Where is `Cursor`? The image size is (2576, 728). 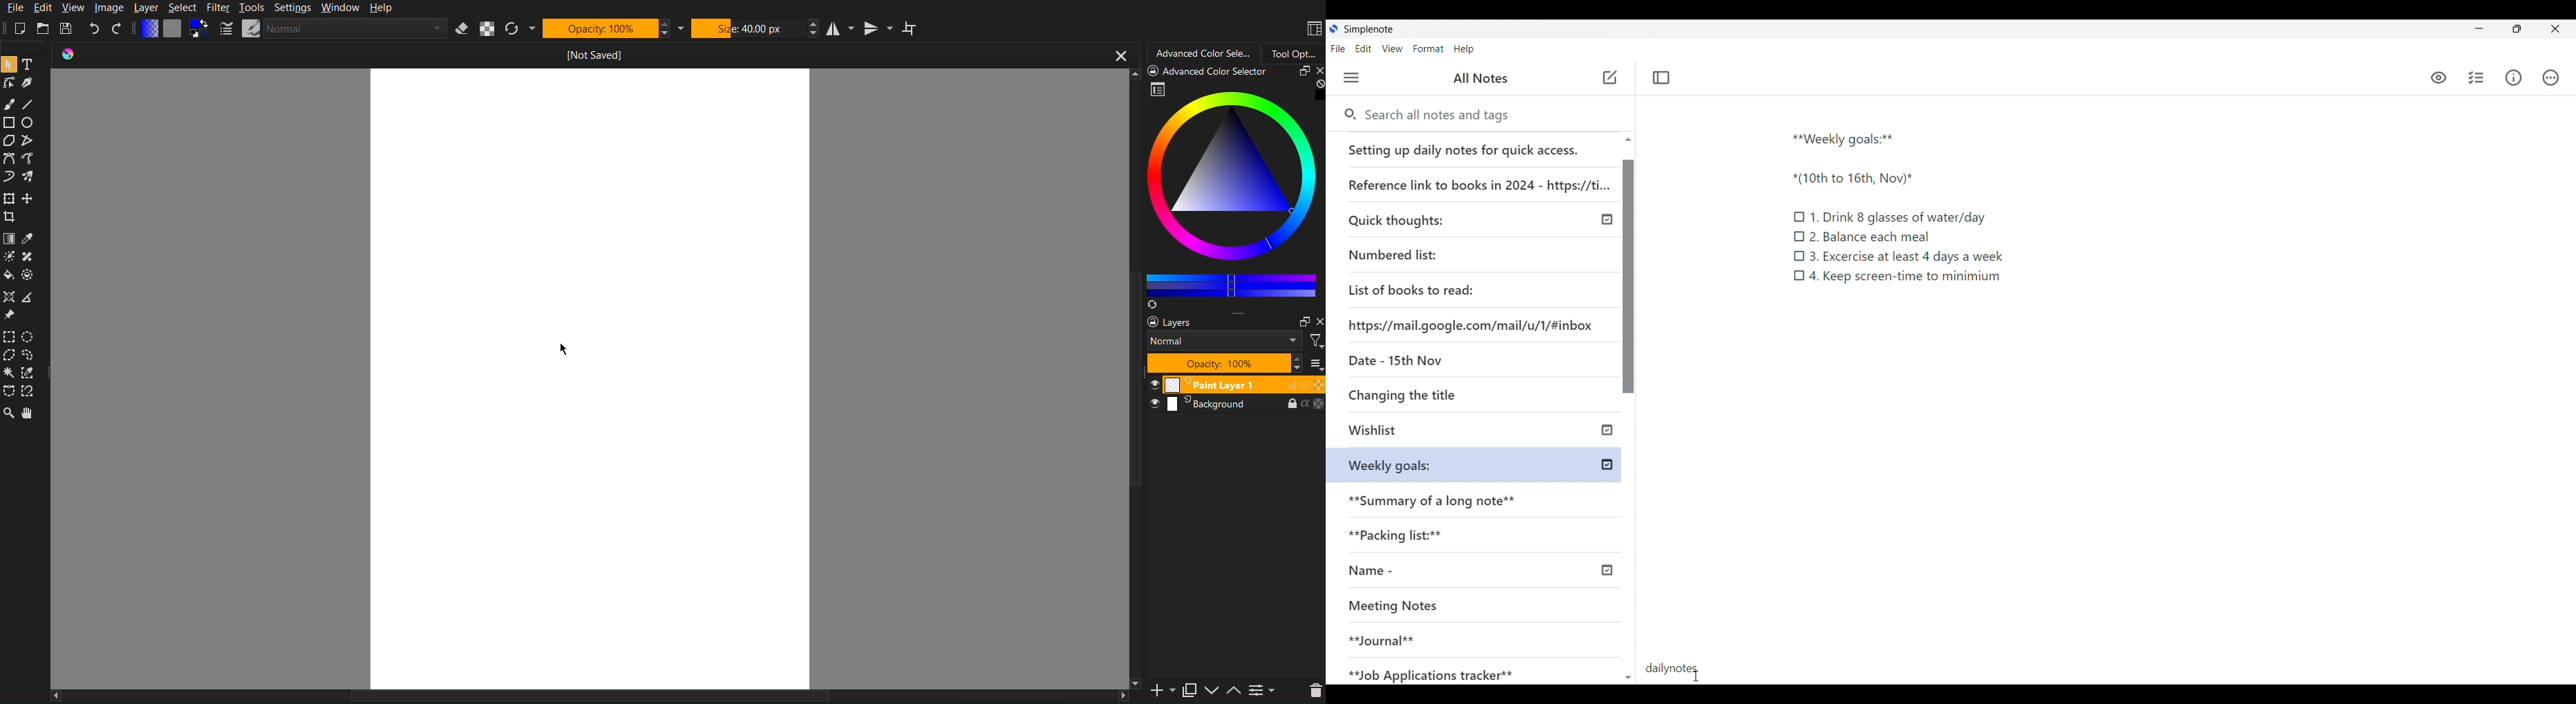
Cursor is located at coordinates (1694, 674).